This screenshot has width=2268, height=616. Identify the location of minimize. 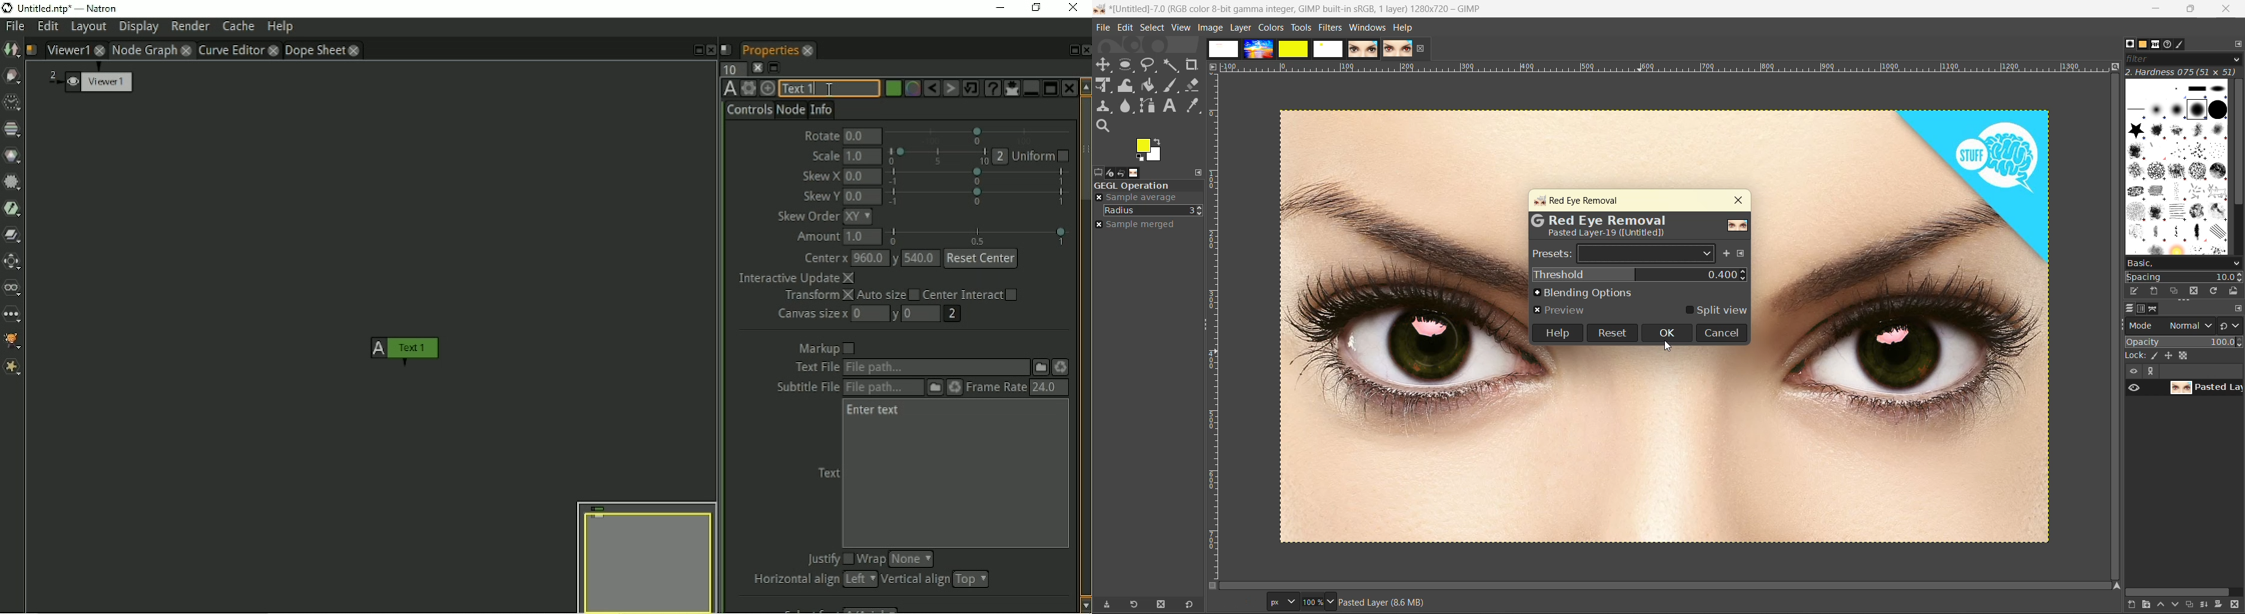
(2154, 10).